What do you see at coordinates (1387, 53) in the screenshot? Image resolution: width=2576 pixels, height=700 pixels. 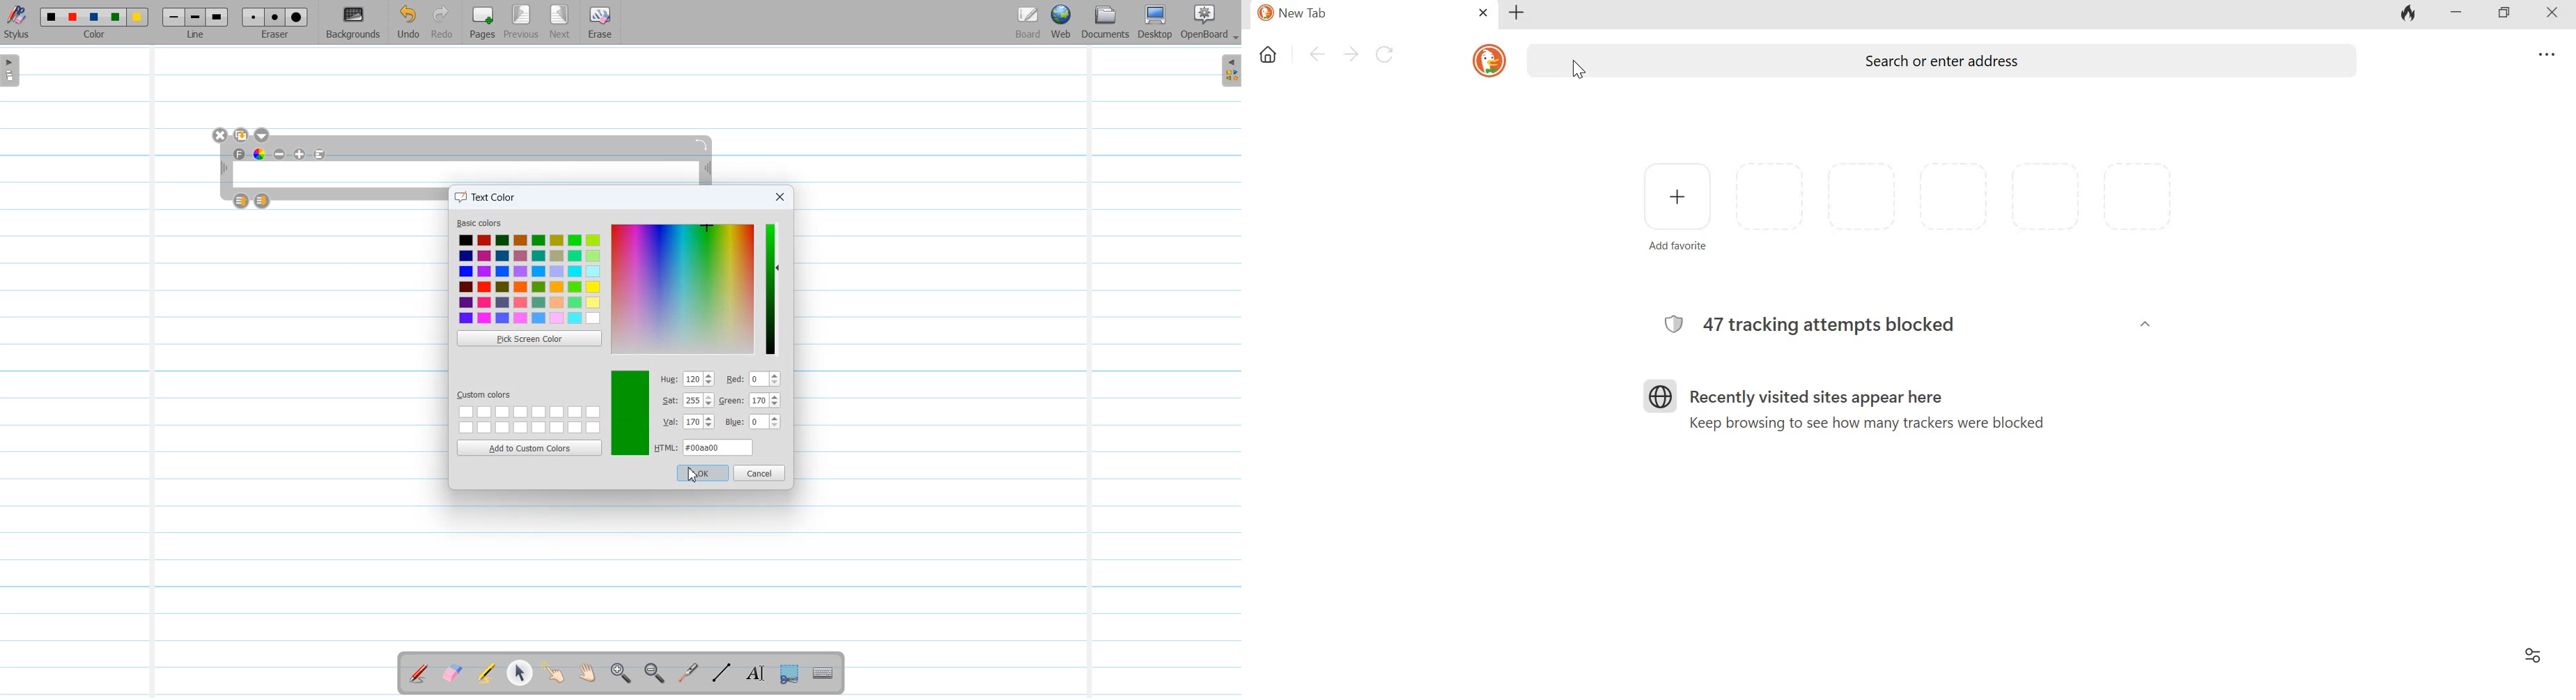 I see `Reload this page` at bounding box center [1387, 53].